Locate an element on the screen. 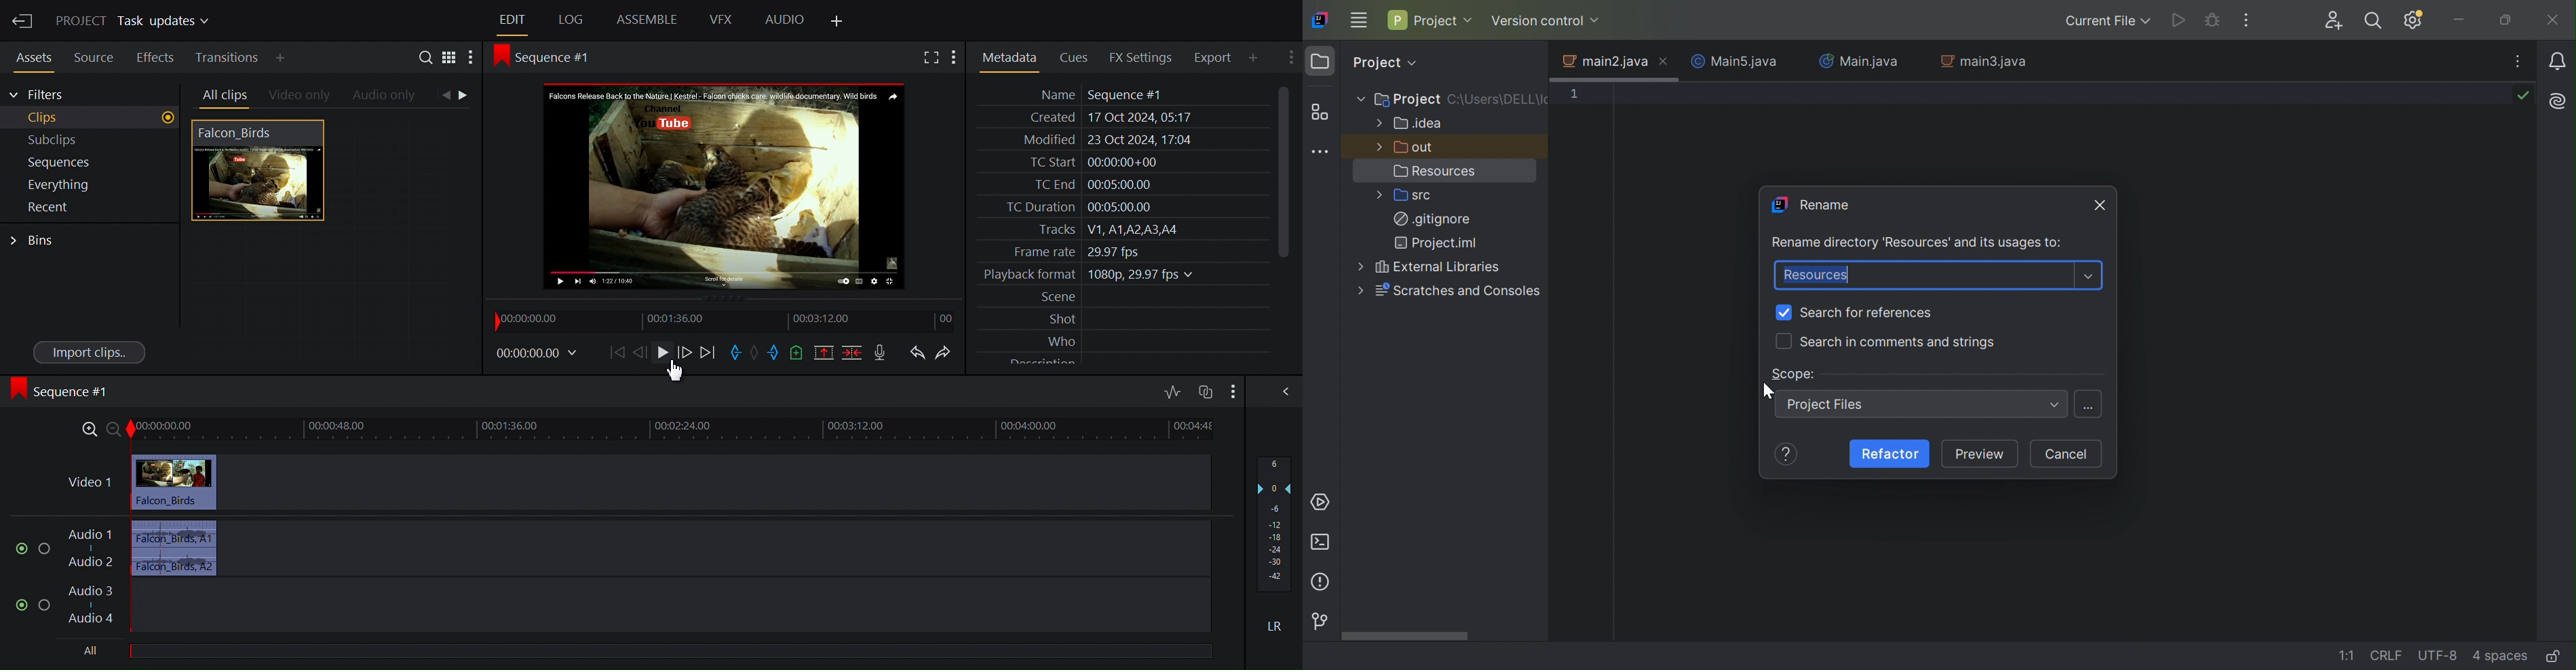 The height and width of the screenshot is (672, 2576). Record a voice over is located at coordinates (881, 353).